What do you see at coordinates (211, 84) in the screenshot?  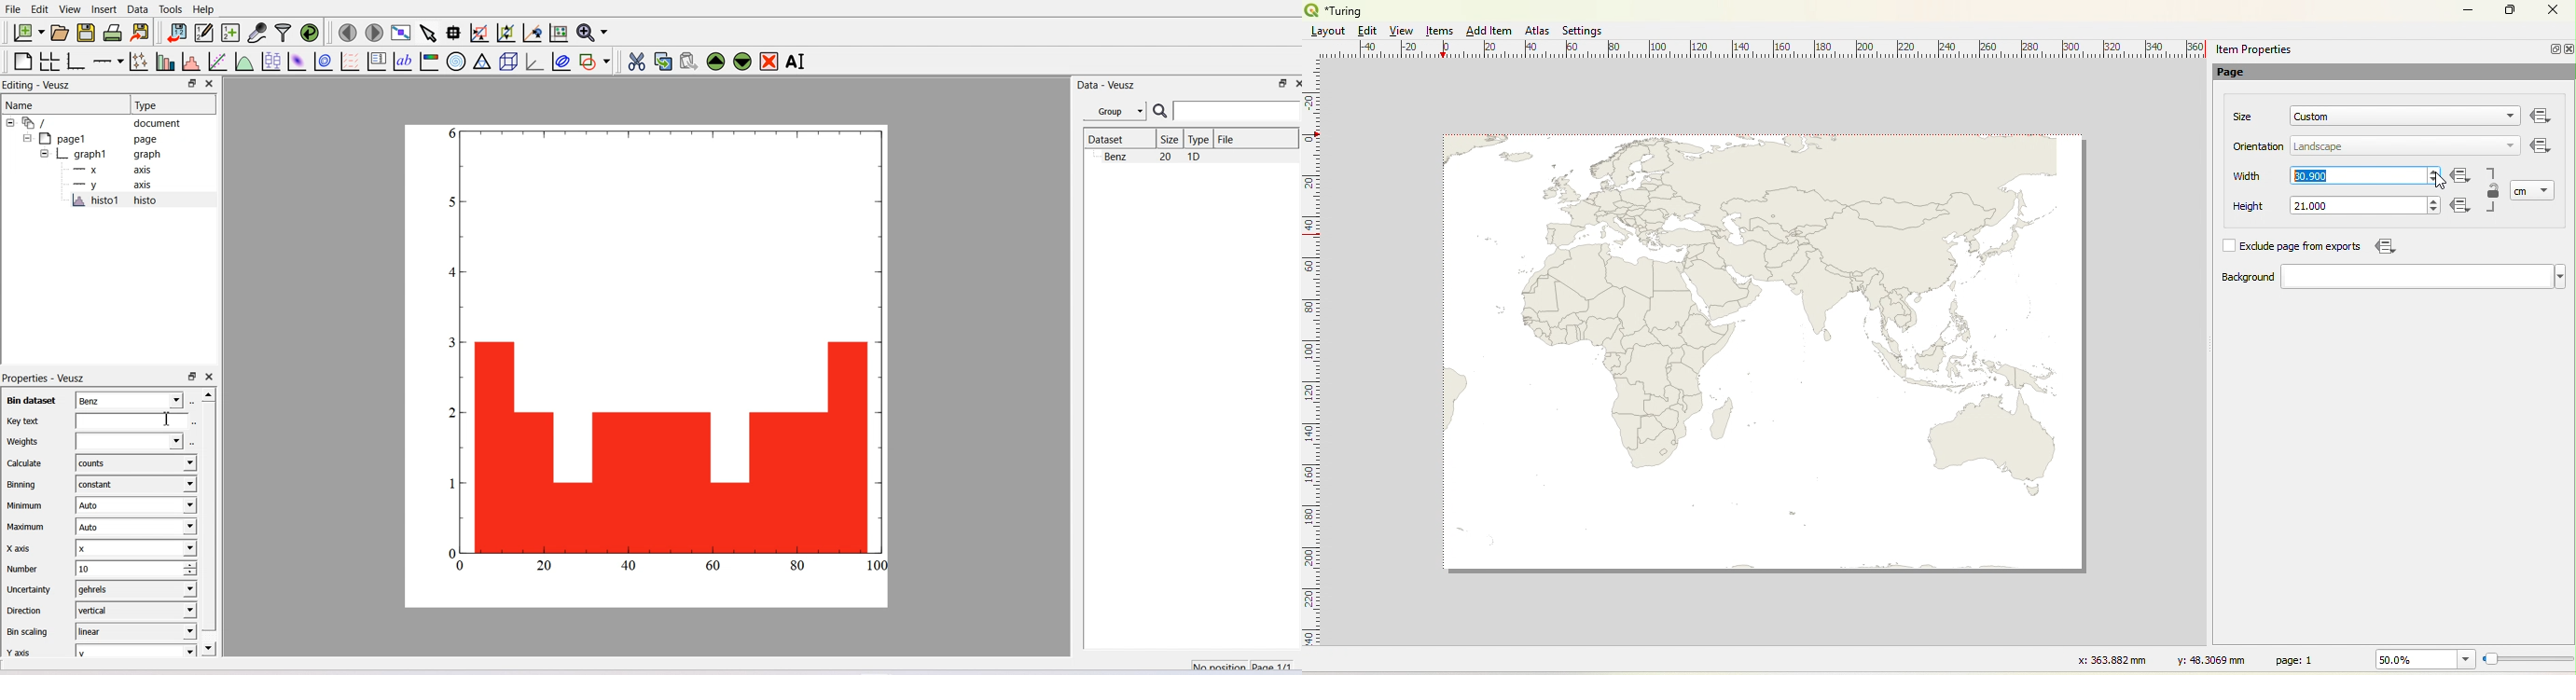 I see `Close` at bounding box center [211, 84].